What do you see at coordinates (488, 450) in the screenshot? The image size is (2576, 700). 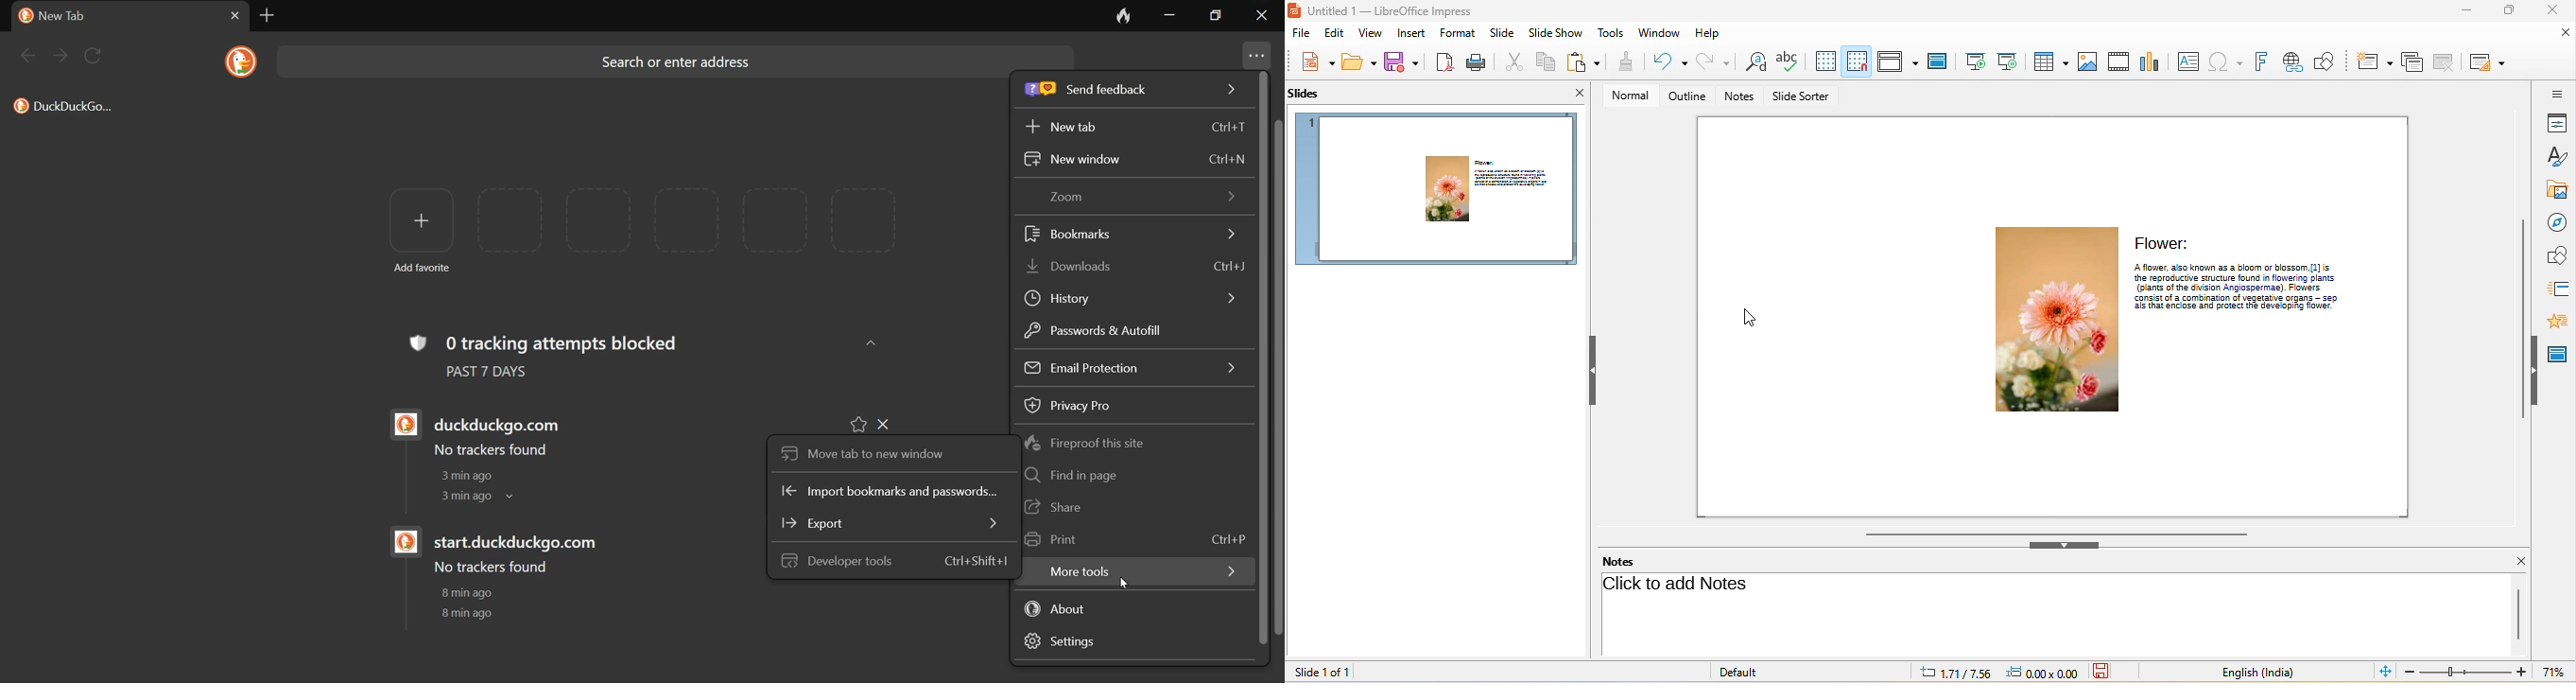 I see `No trackers found` at bounding box center [488, 450].